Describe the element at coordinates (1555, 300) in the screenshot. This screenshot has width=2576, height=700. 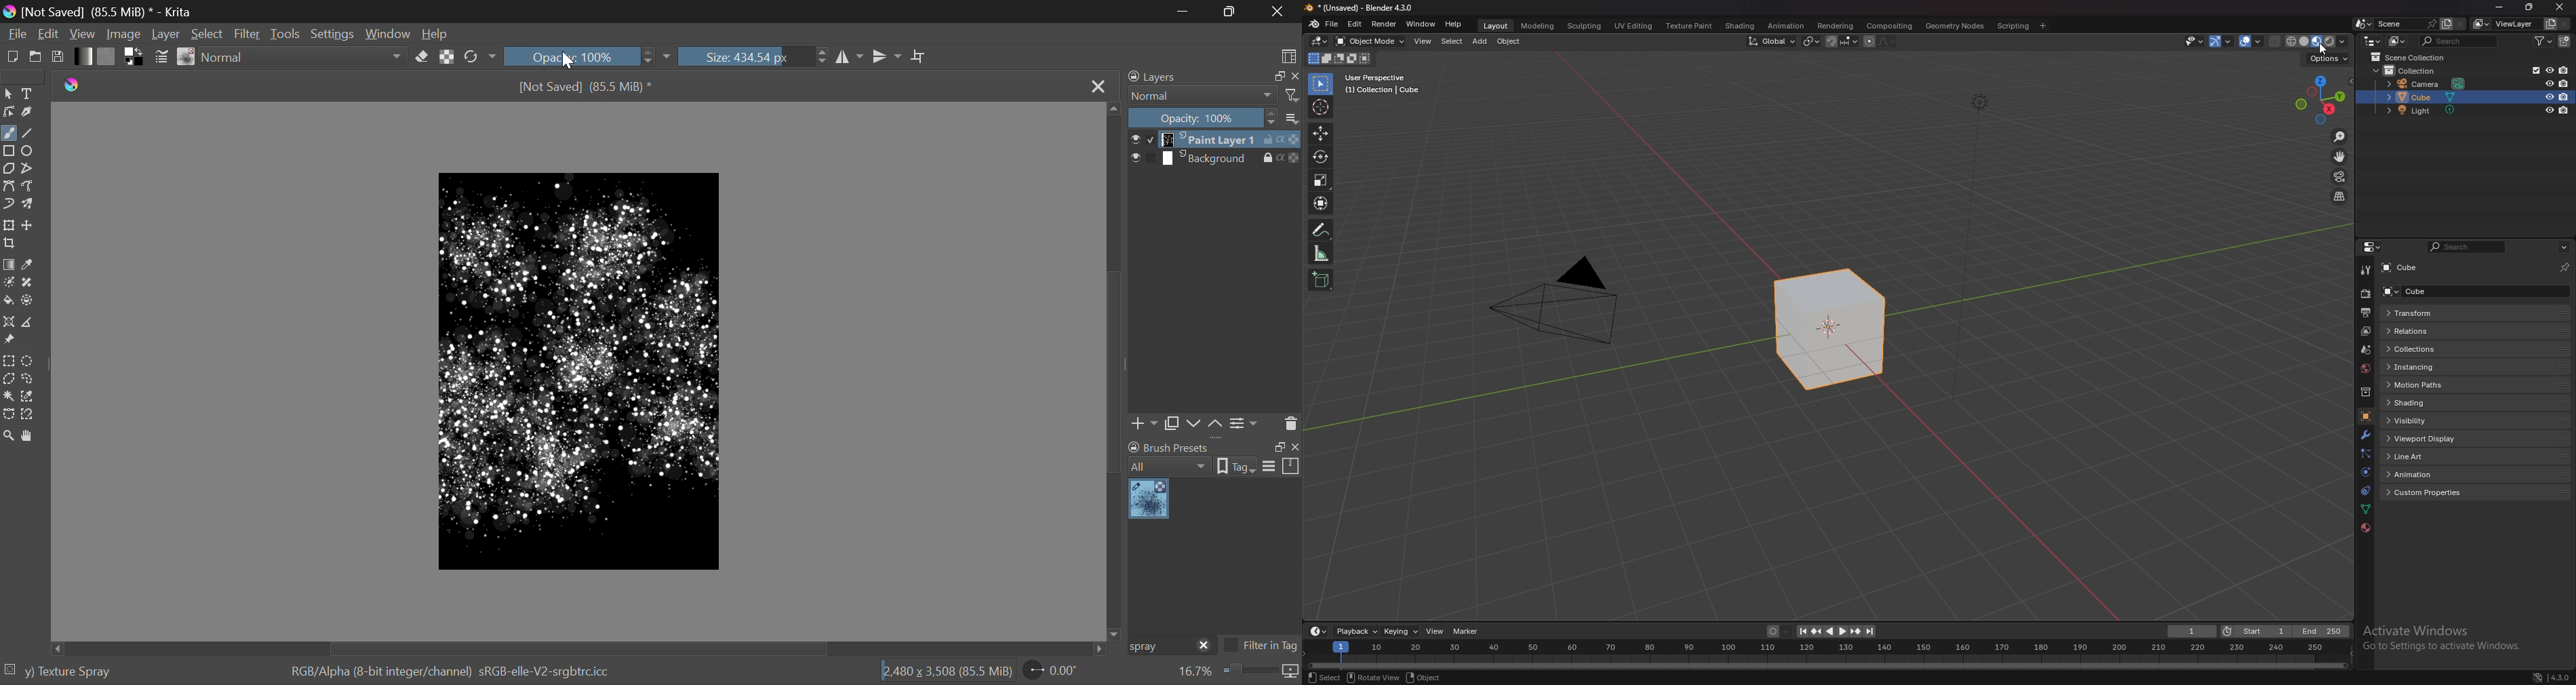
I see `camera` at that location.